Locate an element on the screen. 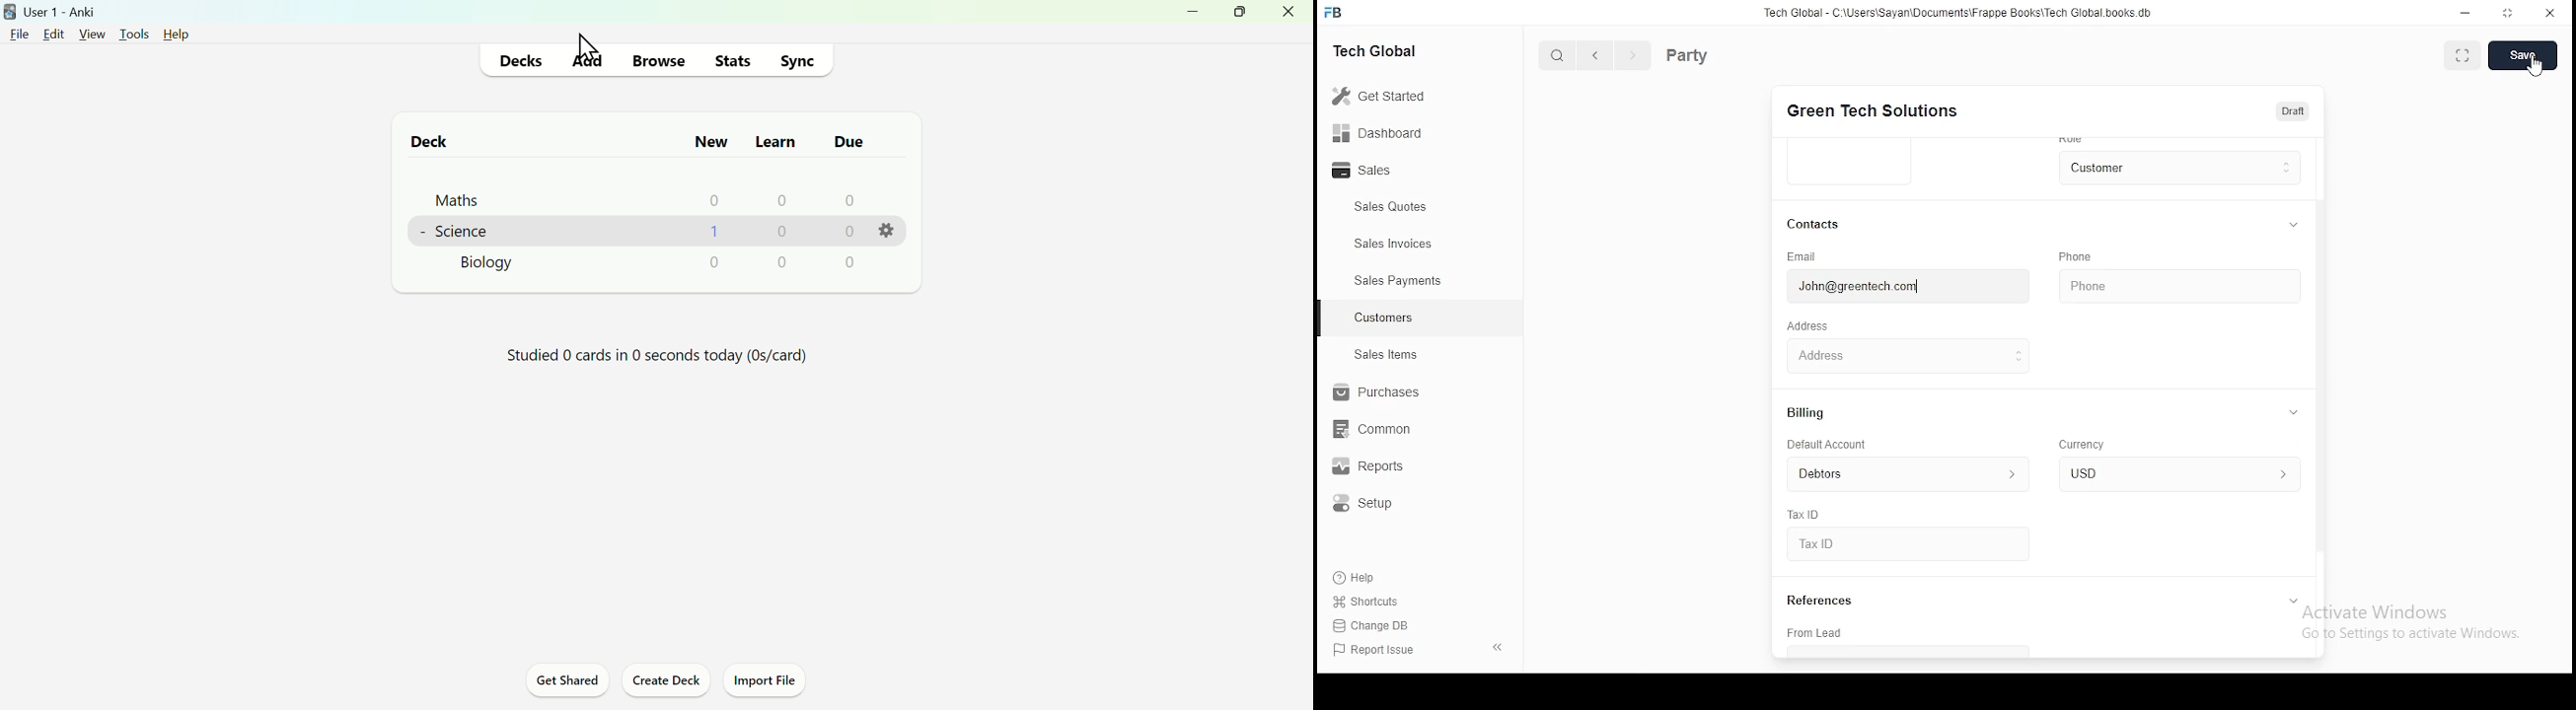 Image resolution: width=2576 pixels, height=728 pixels. phone is located at coordinates (2080, 254).